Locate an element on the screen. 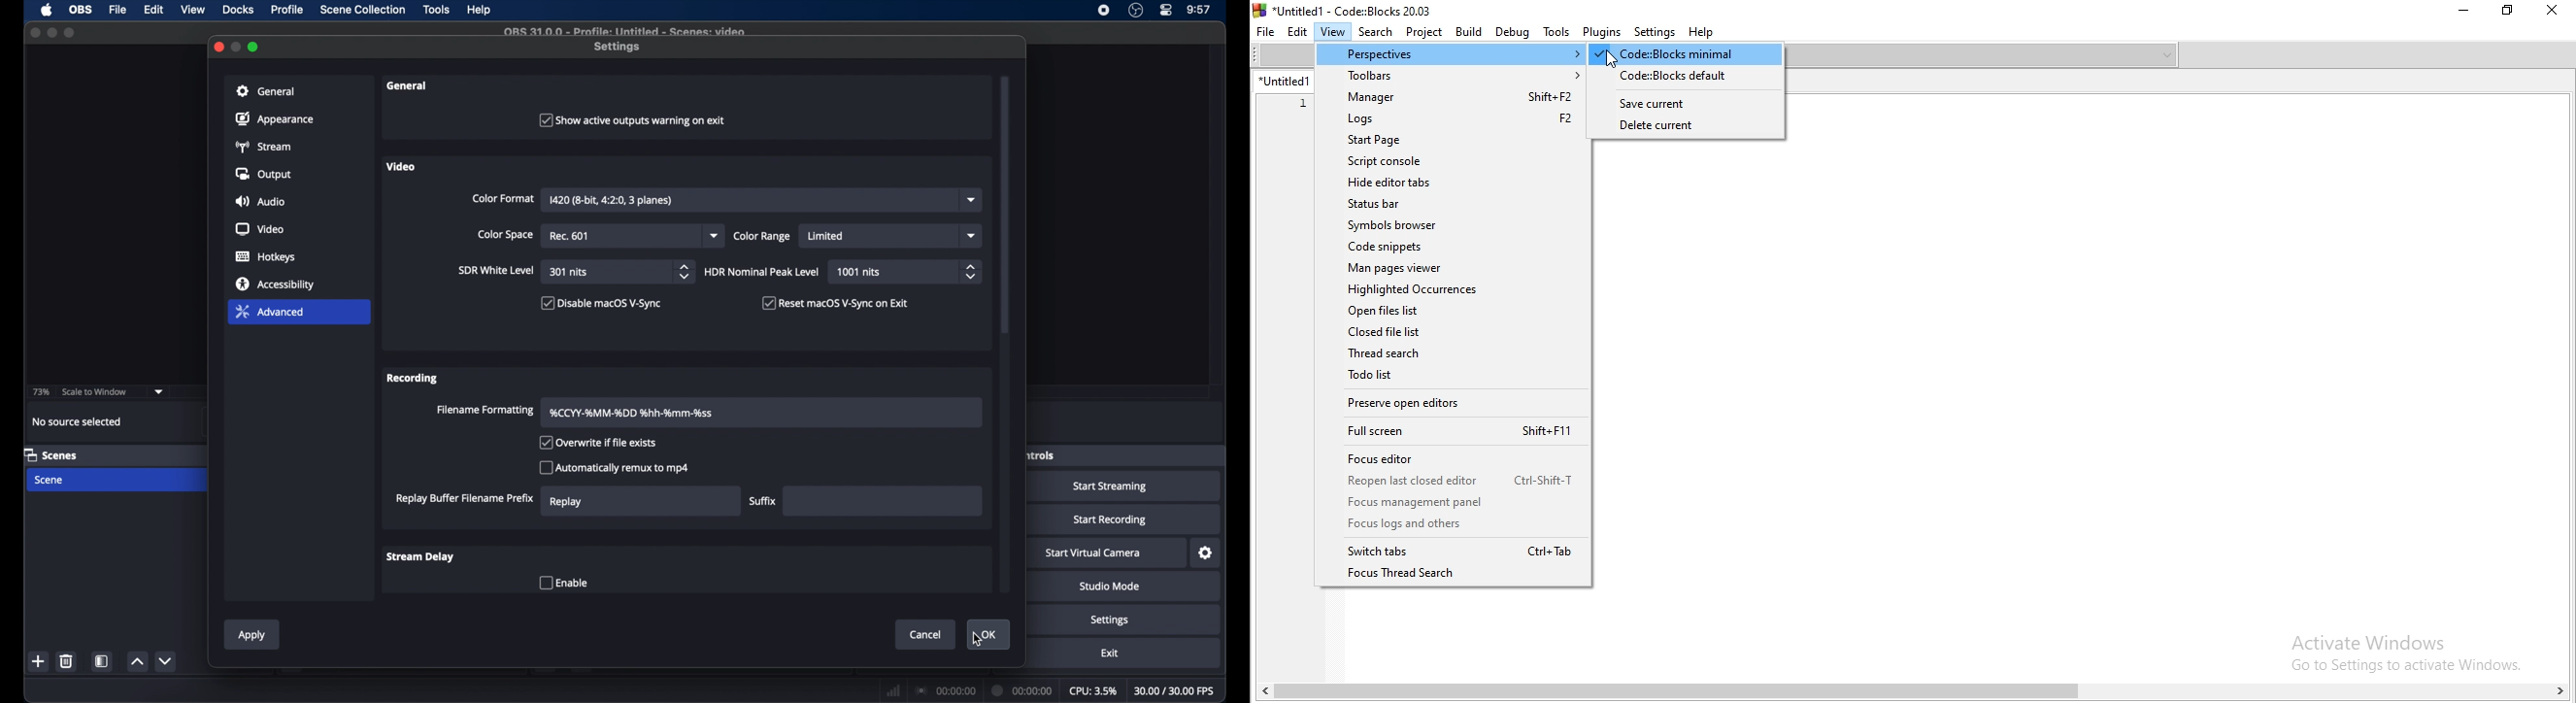 The height and width of the screenshot is (728, 2576). 1001 nits is located at coordinates (859, 272).